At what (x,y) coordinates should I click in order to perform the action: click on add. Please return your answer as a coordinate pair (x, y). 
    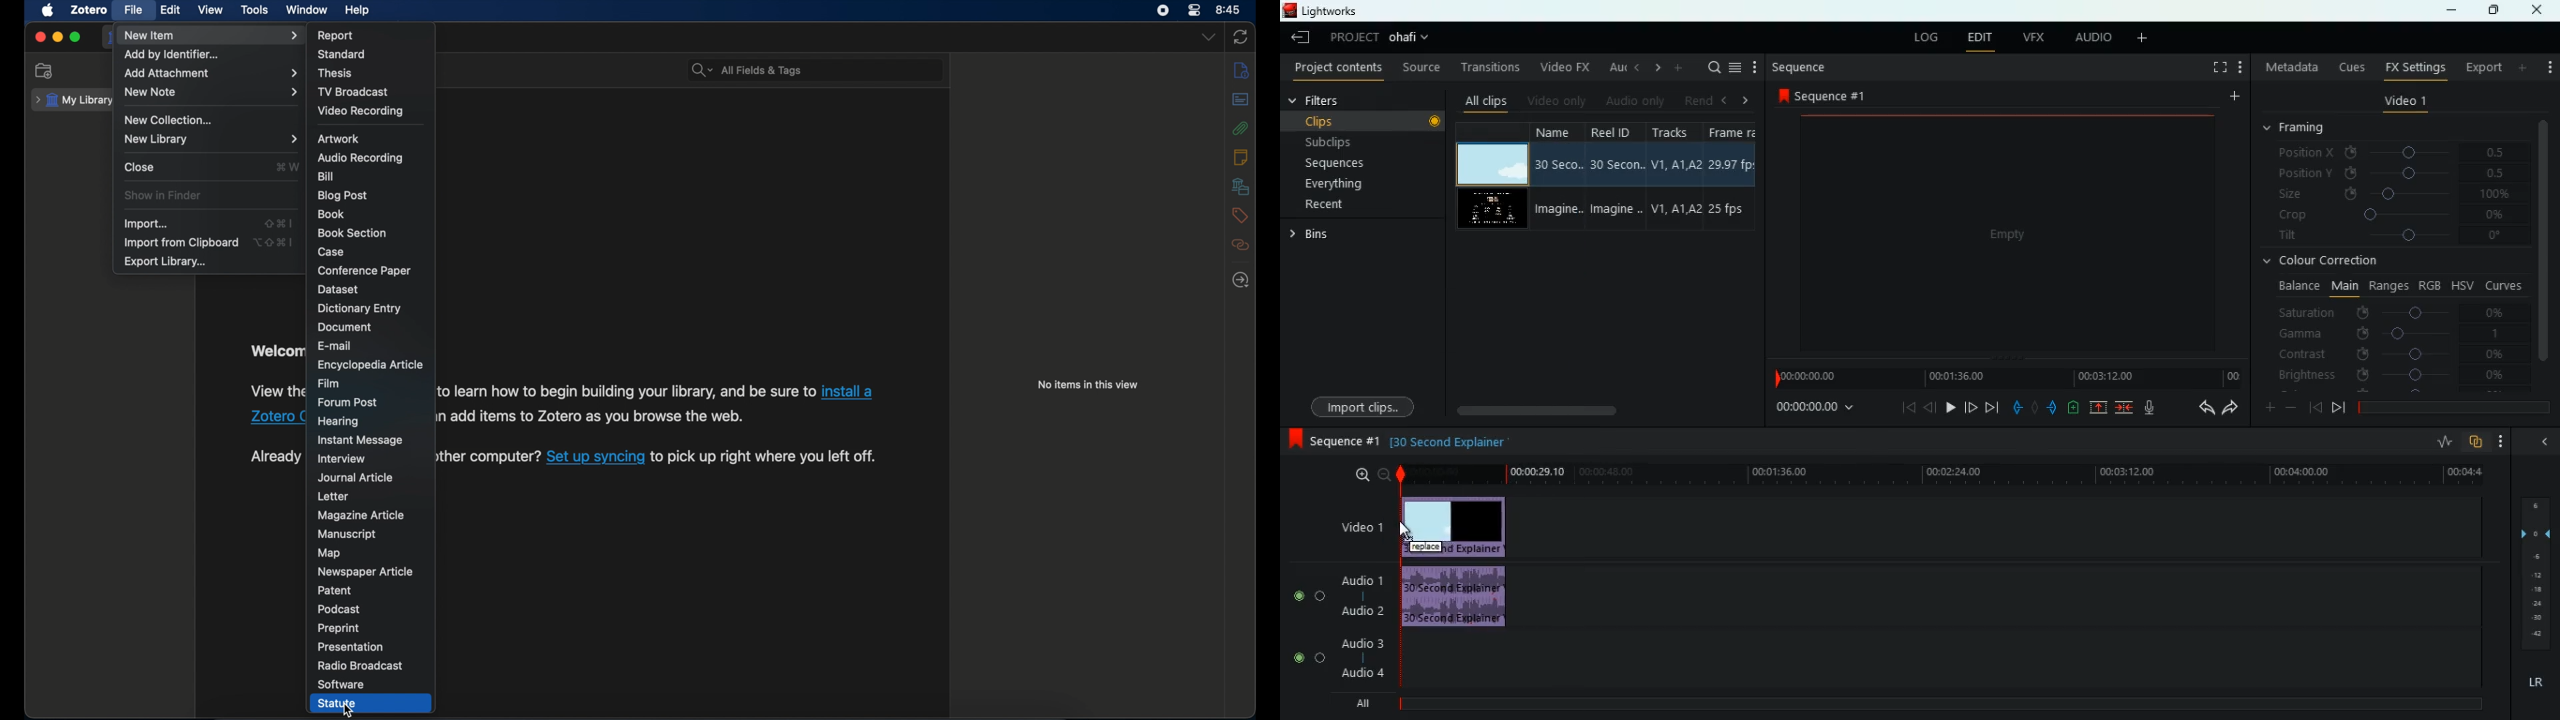
    Looking at the image, I should click on (2549, 66).